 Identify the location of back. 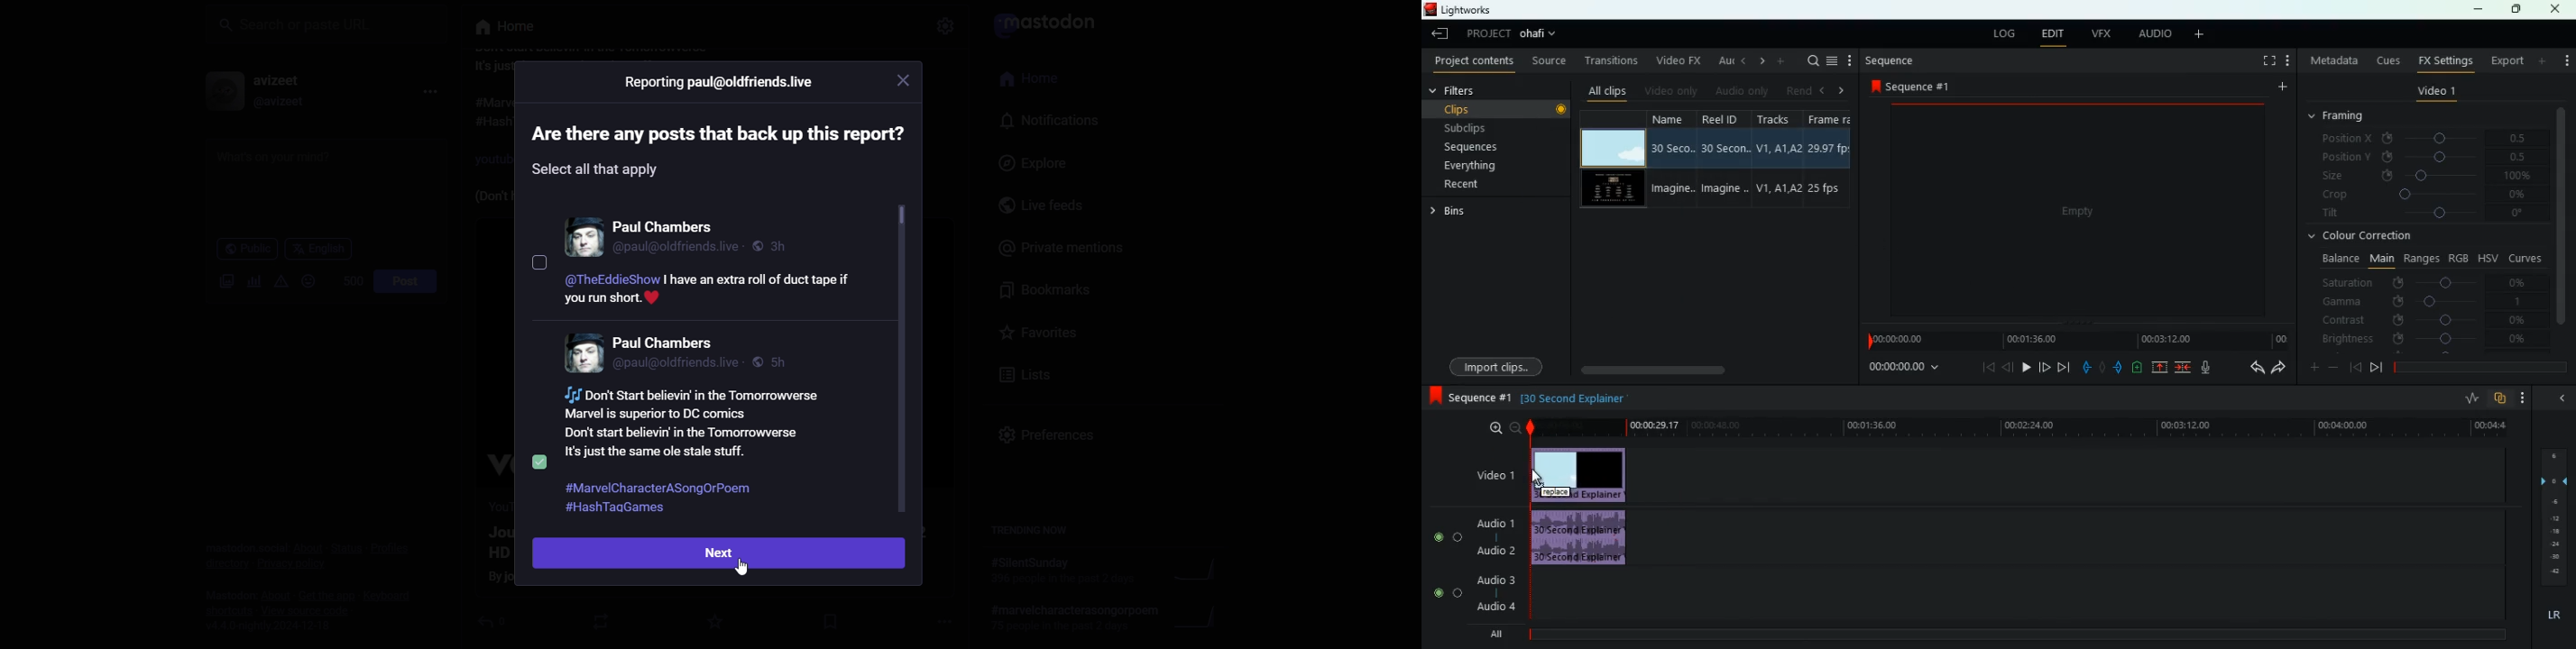
(1442, 35).